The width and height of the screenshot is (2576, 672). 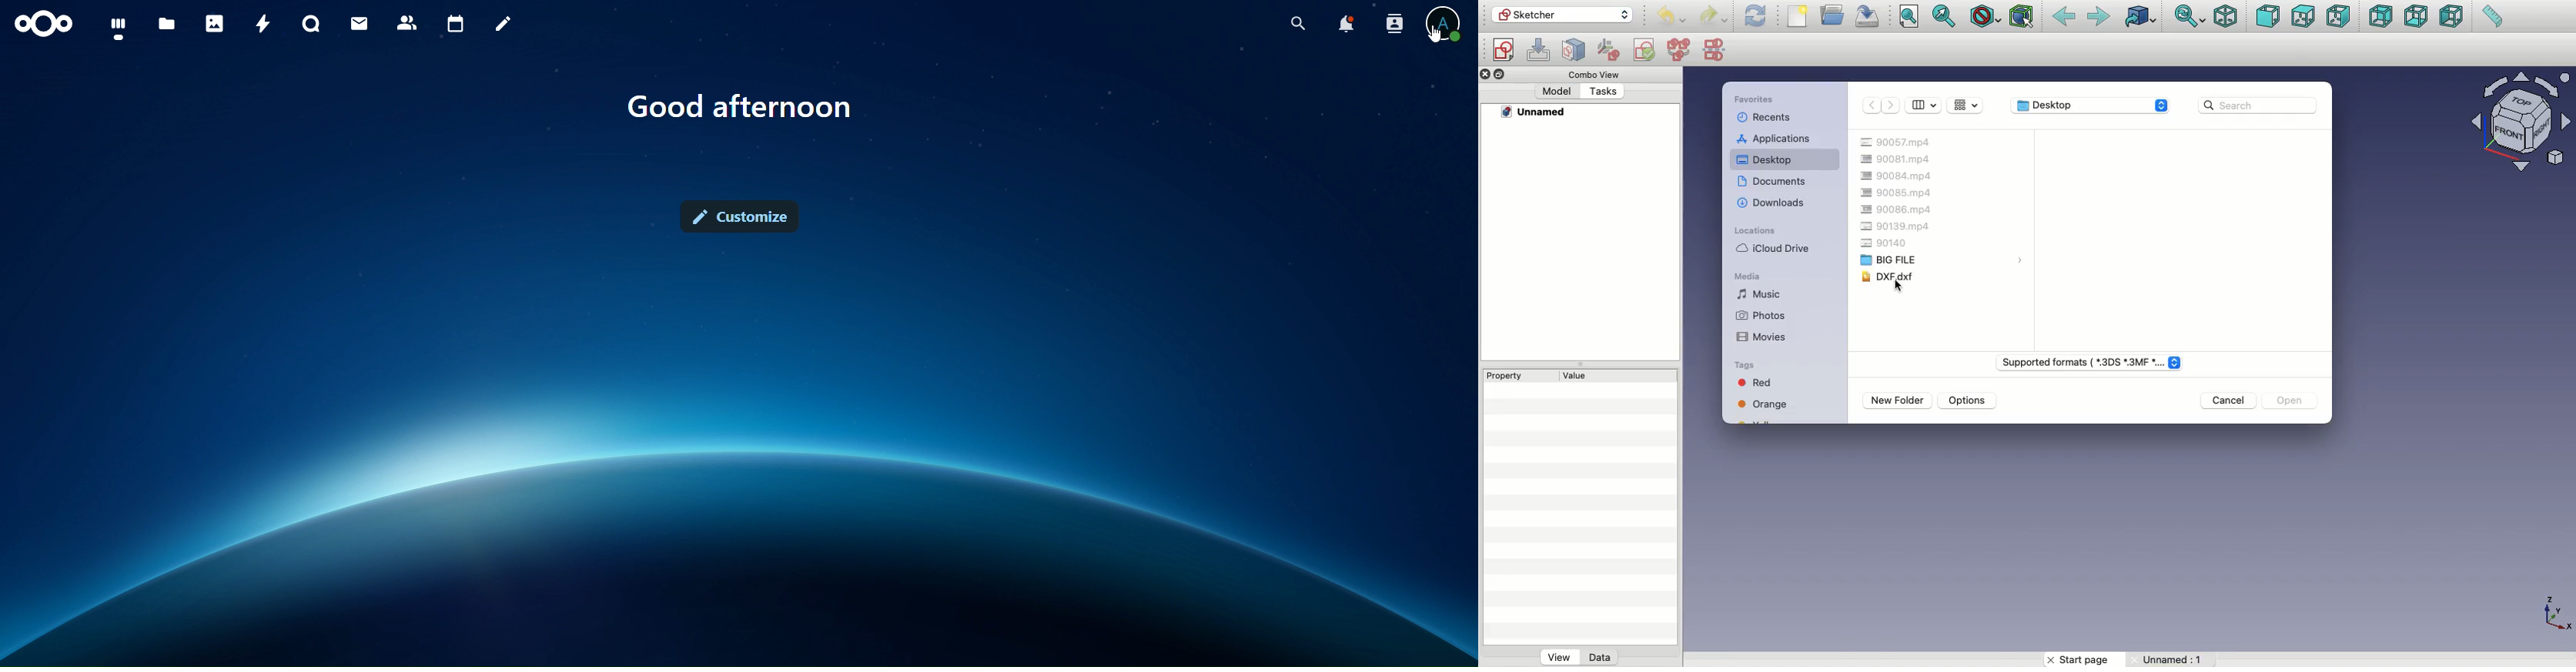 I want to click on customize, so click(x=744, y=219).